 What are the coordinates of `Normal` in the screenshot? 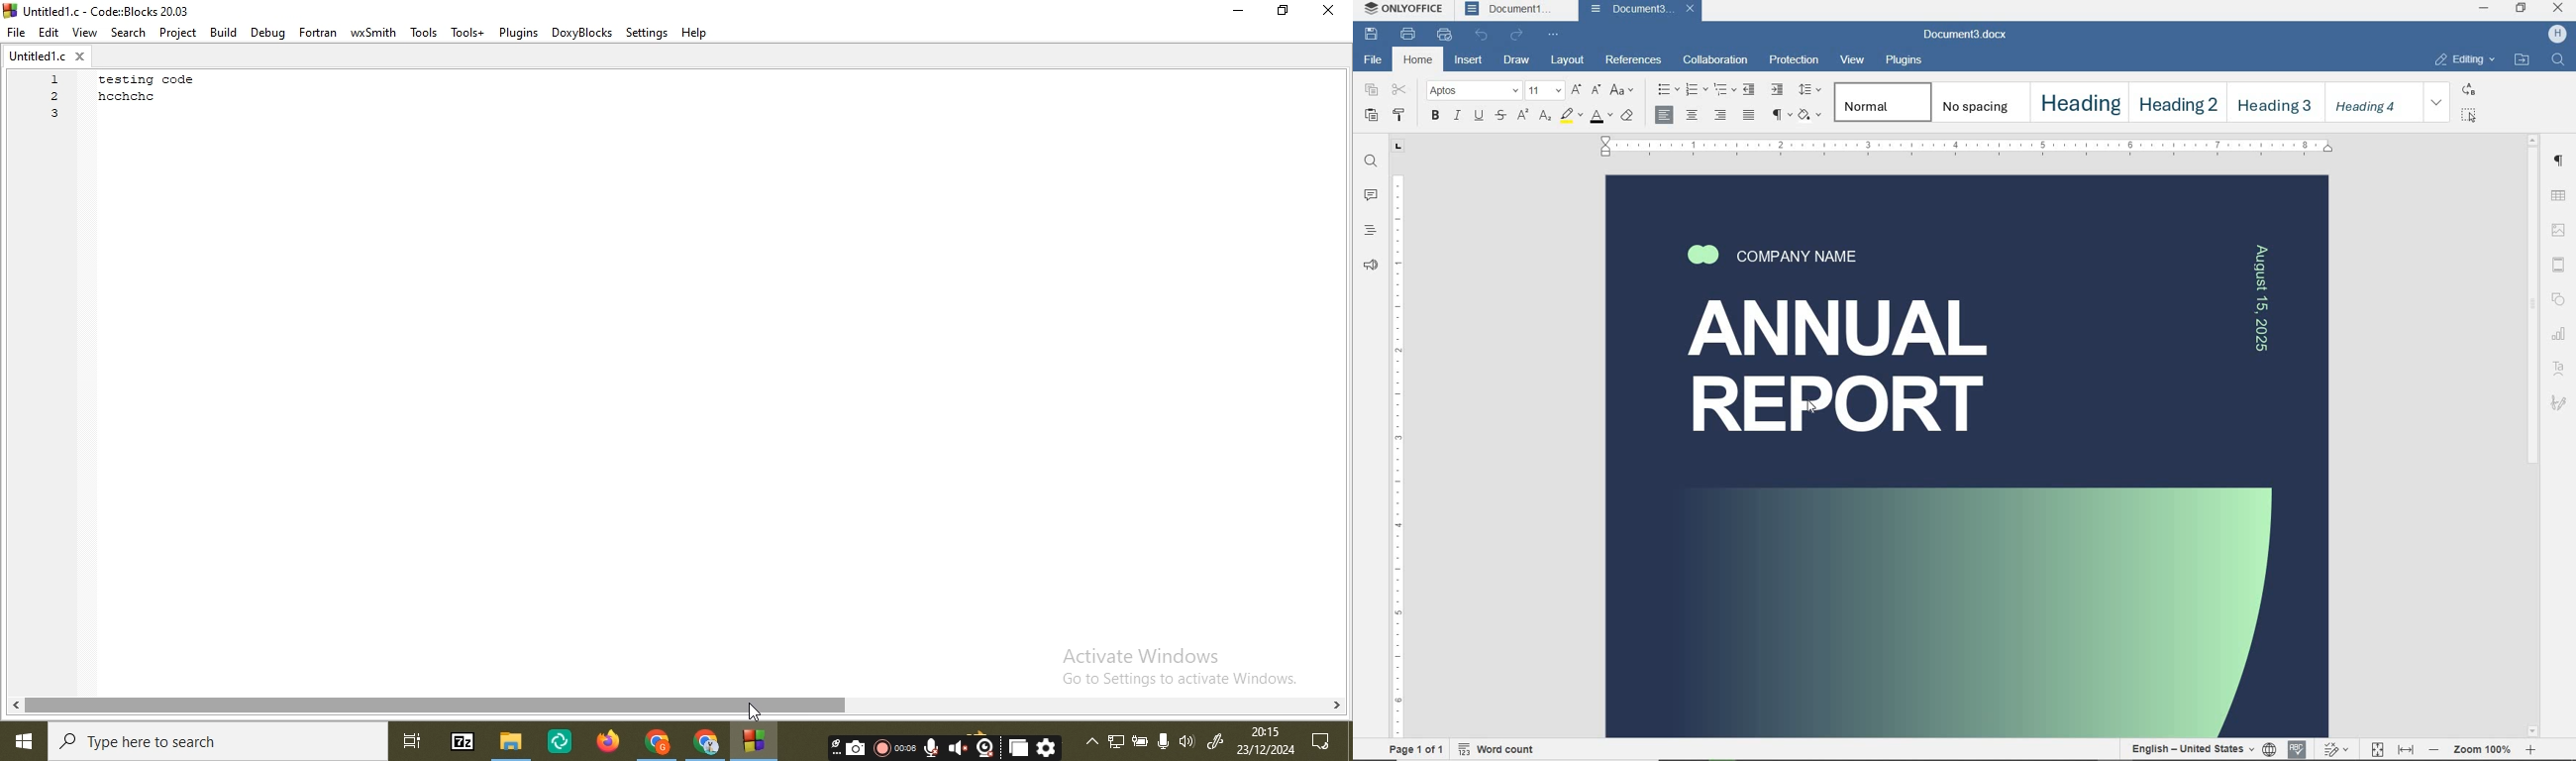 It's located at (1881, 102).